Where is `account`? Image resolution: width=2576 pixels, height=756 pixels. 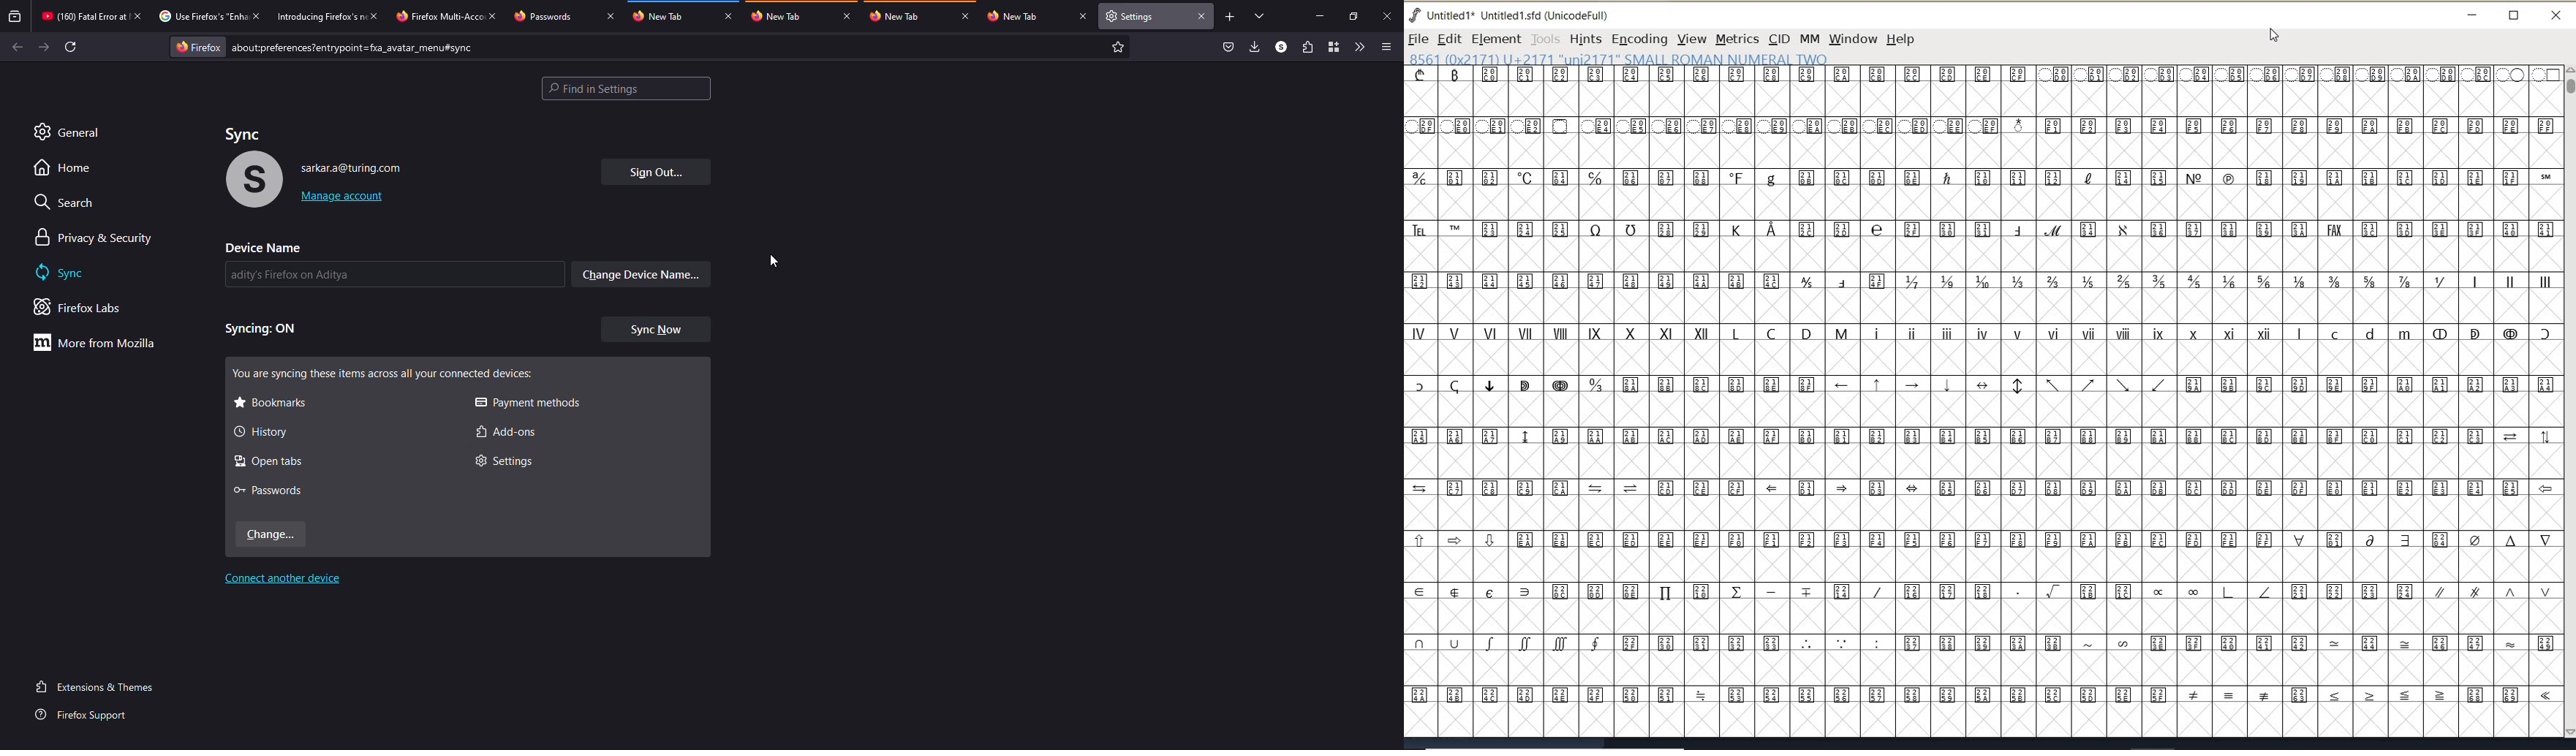 account is located at coordinates (352, 167).